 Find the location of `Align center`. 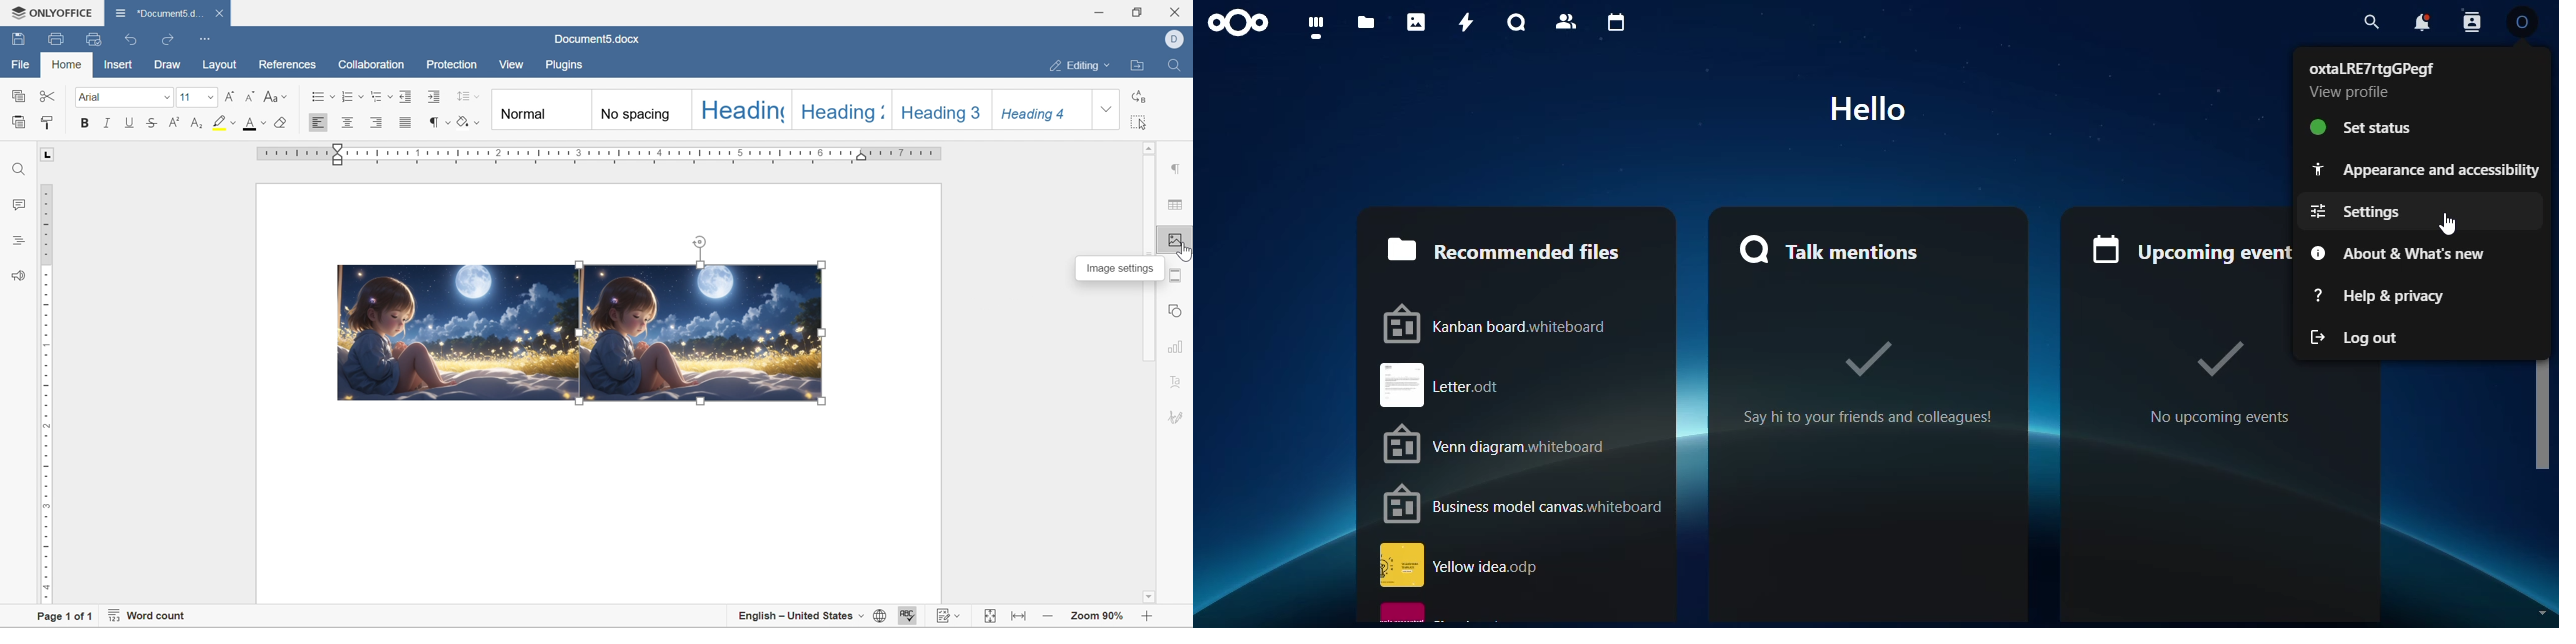

Align center is located at coordinates (349, 122).